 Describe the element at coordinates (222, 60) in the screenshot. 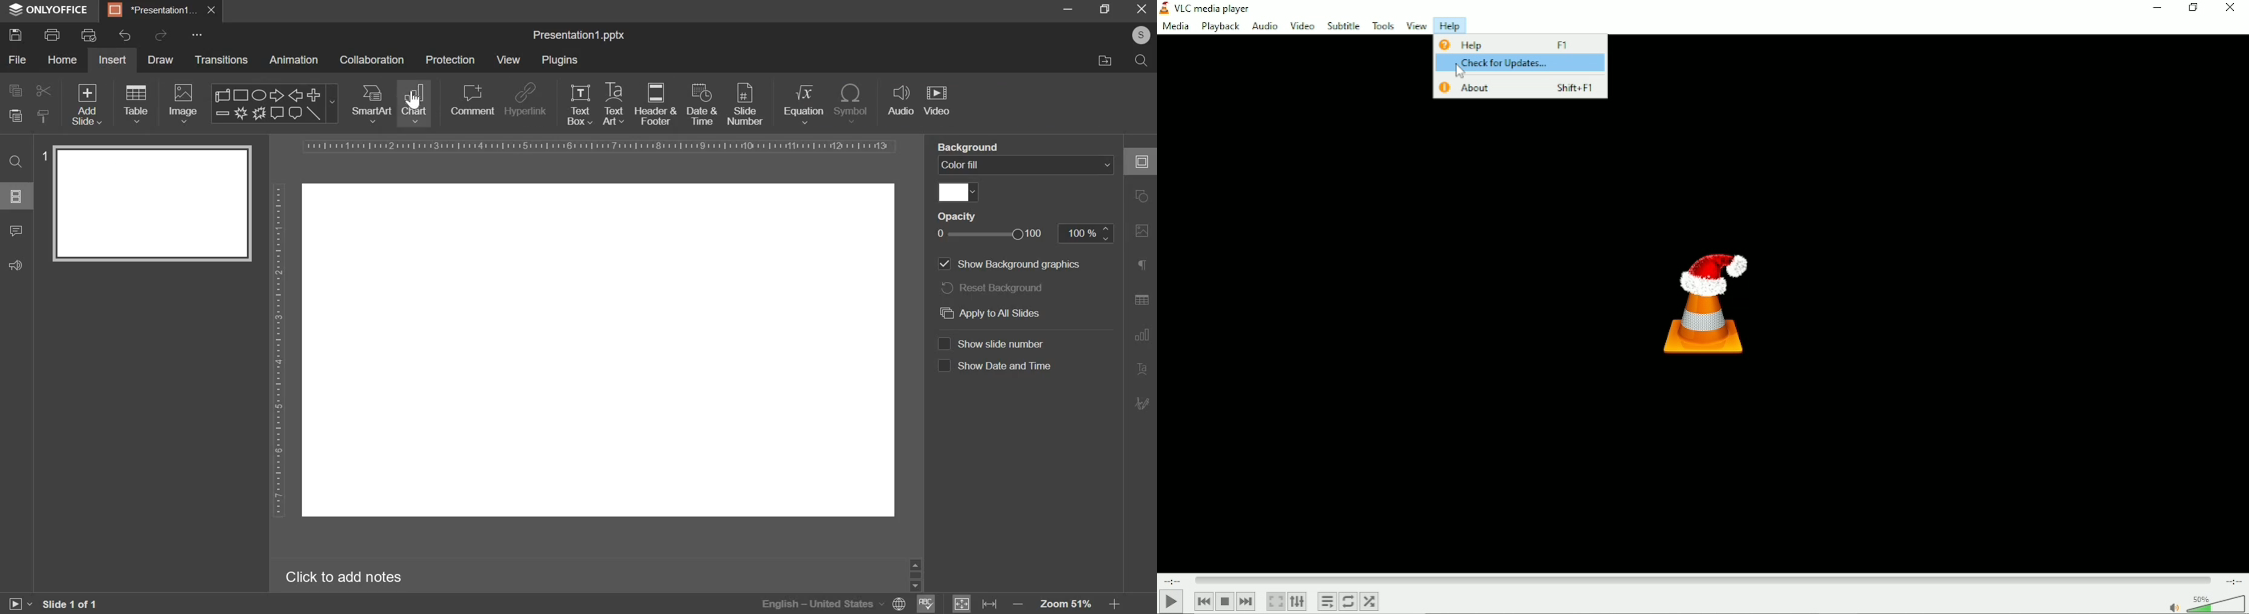

I see `transitions` at that location.